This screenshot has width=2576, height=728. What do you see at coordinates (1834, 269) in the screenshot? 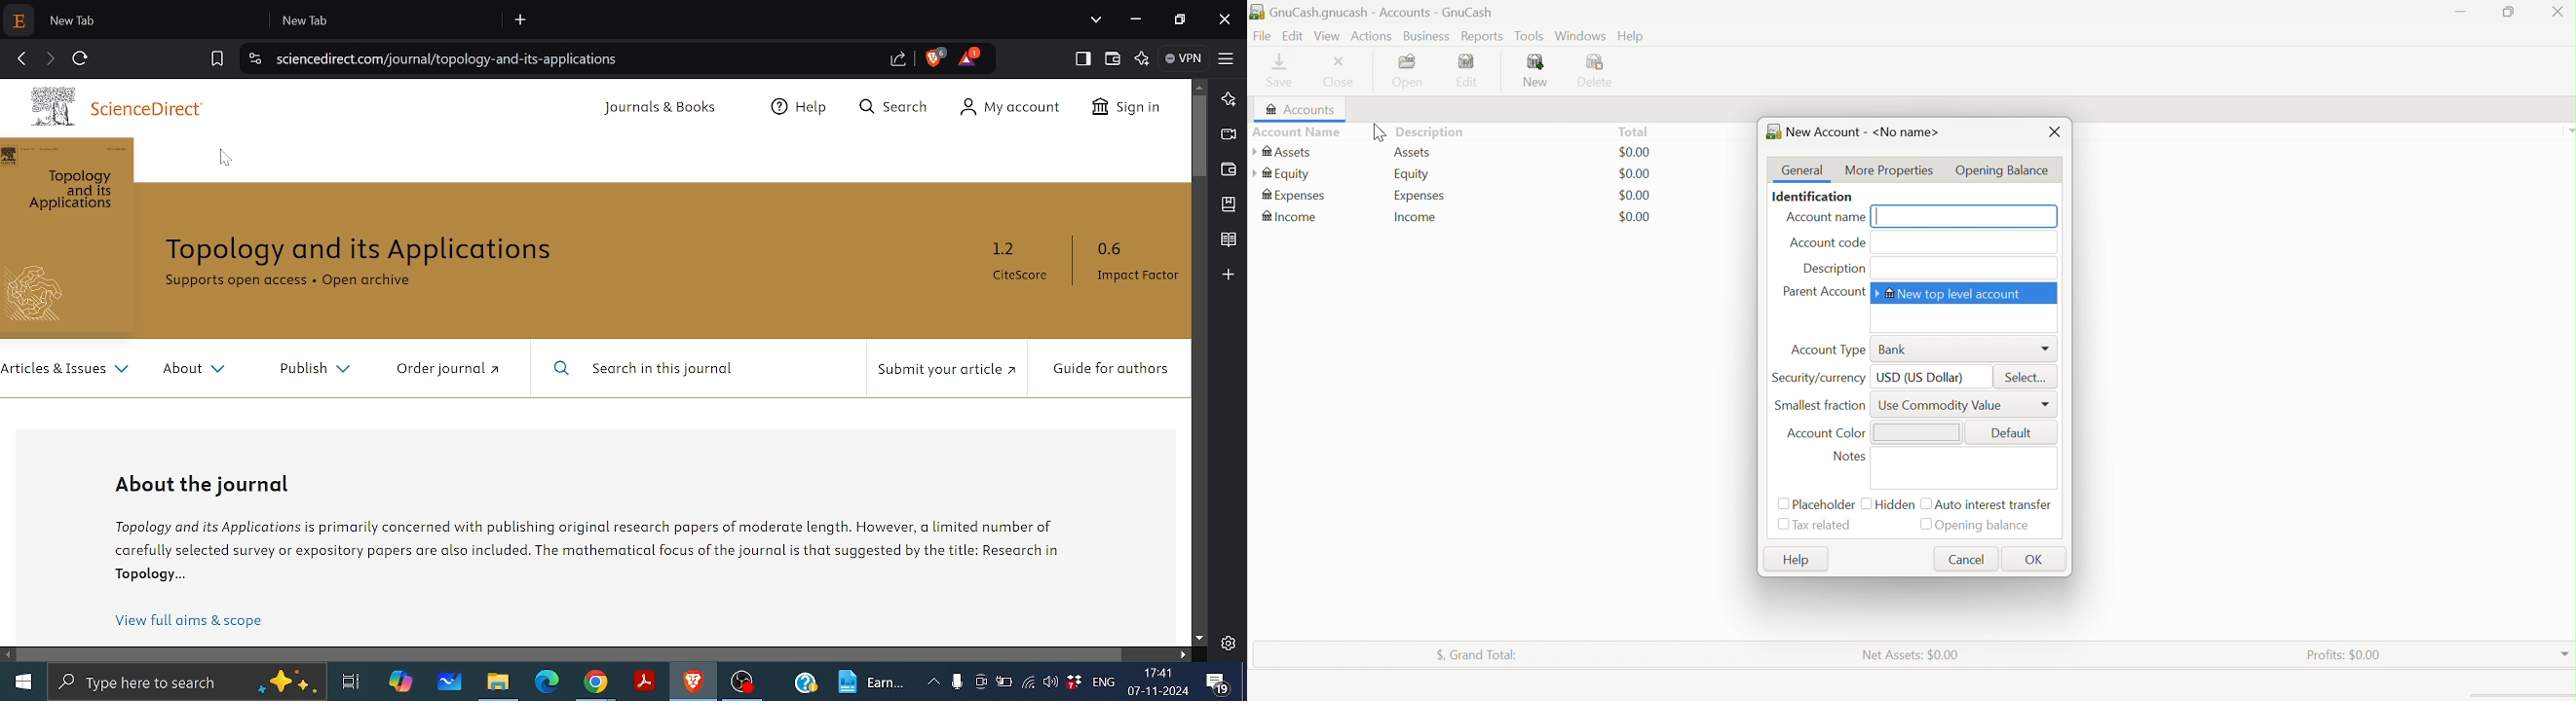
I see `Description` at bounding box center [1834, 269].